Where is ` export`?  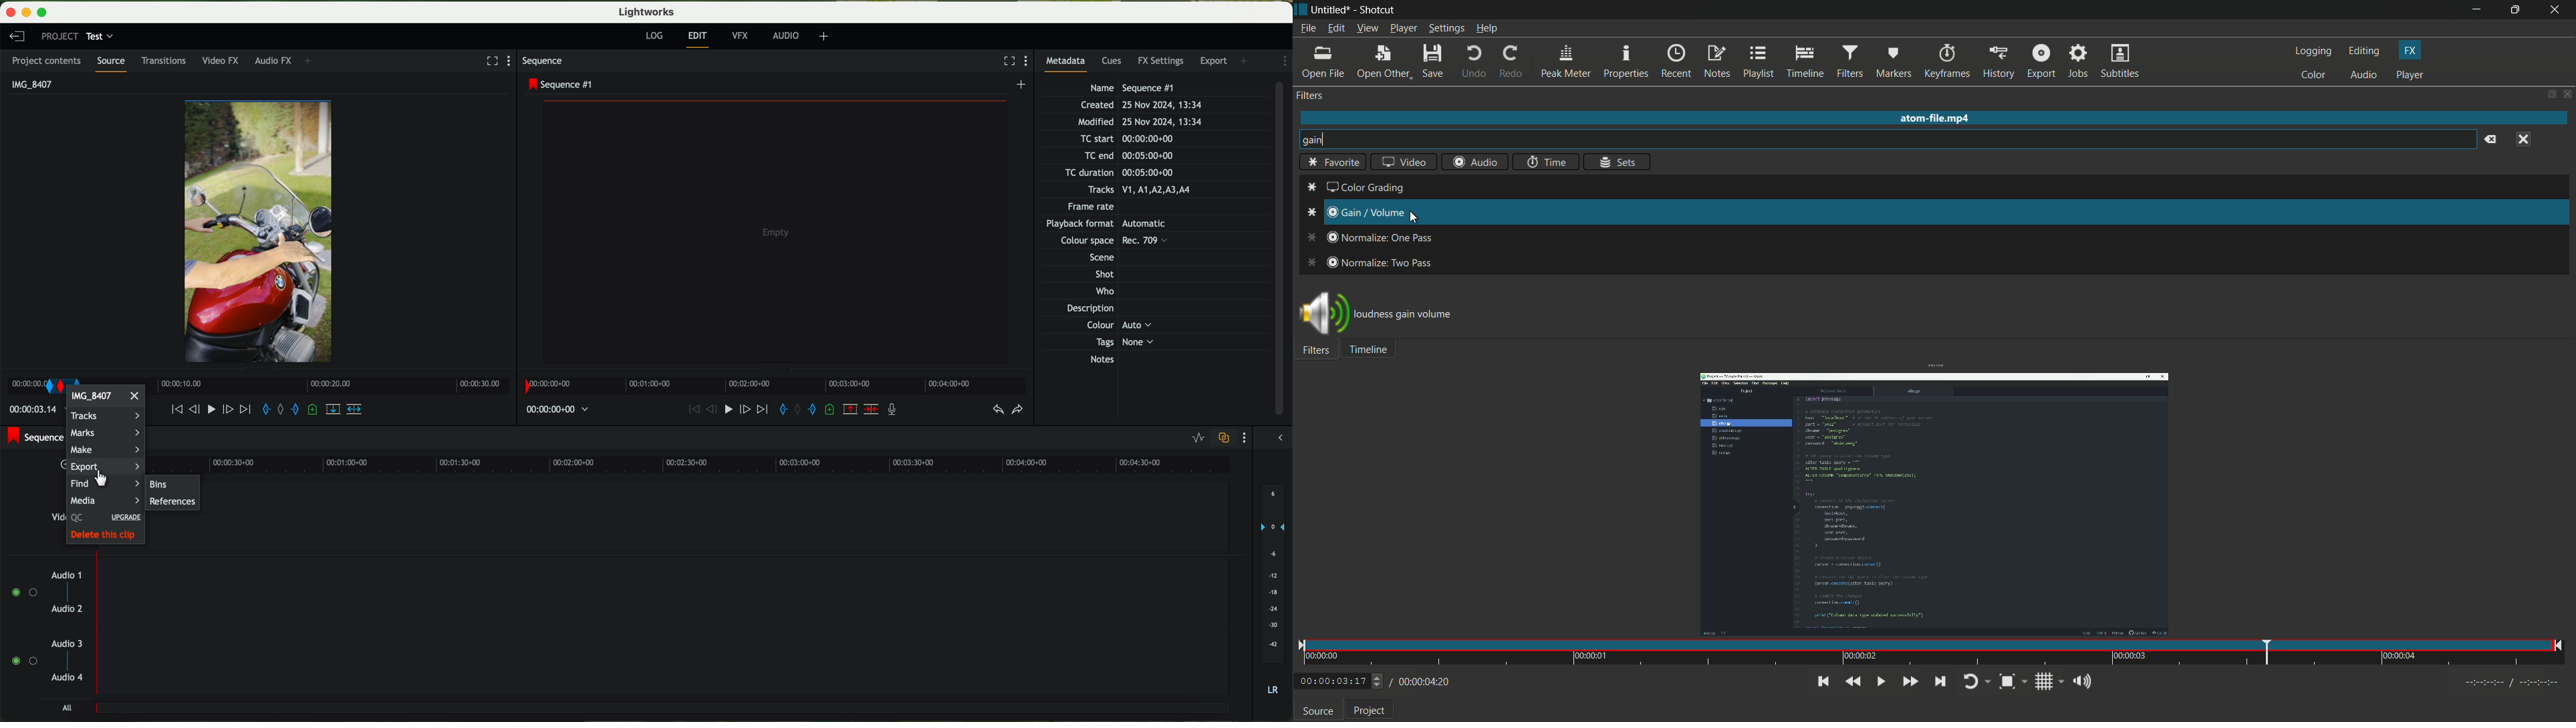
 export is located at coordinates (98, 468).